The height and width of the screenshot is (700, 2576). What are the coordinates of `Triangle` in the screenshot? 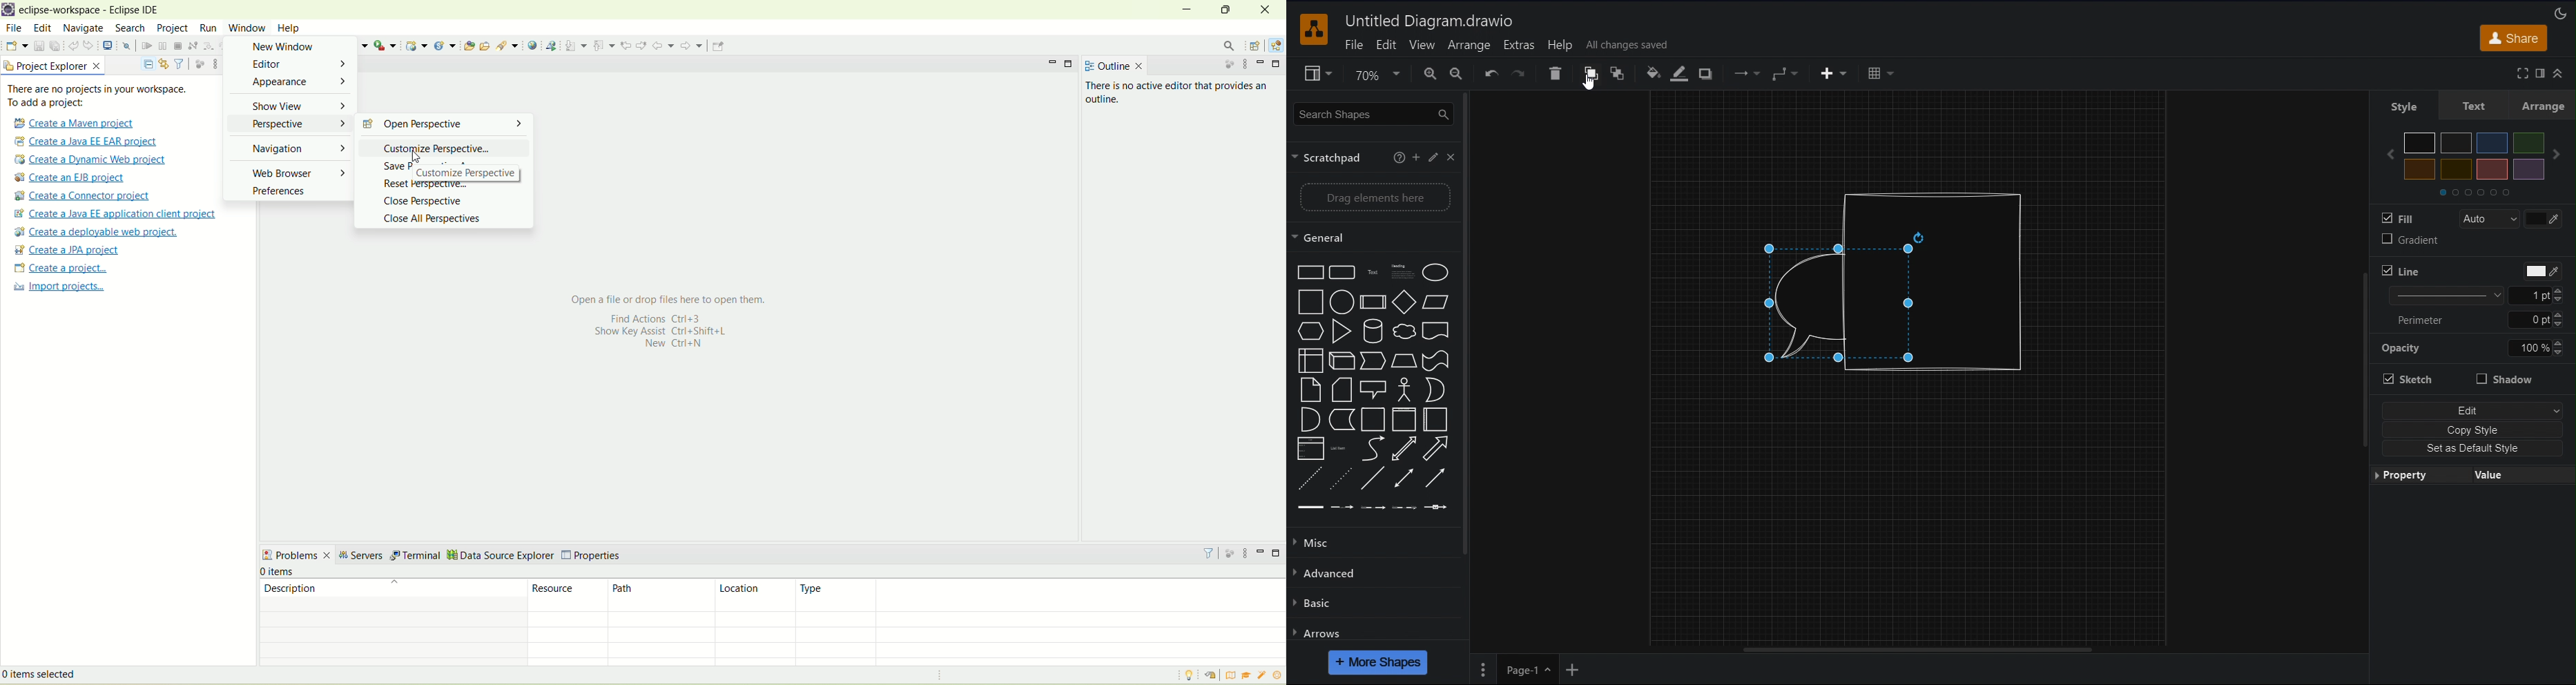 It's located at (1341, 331).